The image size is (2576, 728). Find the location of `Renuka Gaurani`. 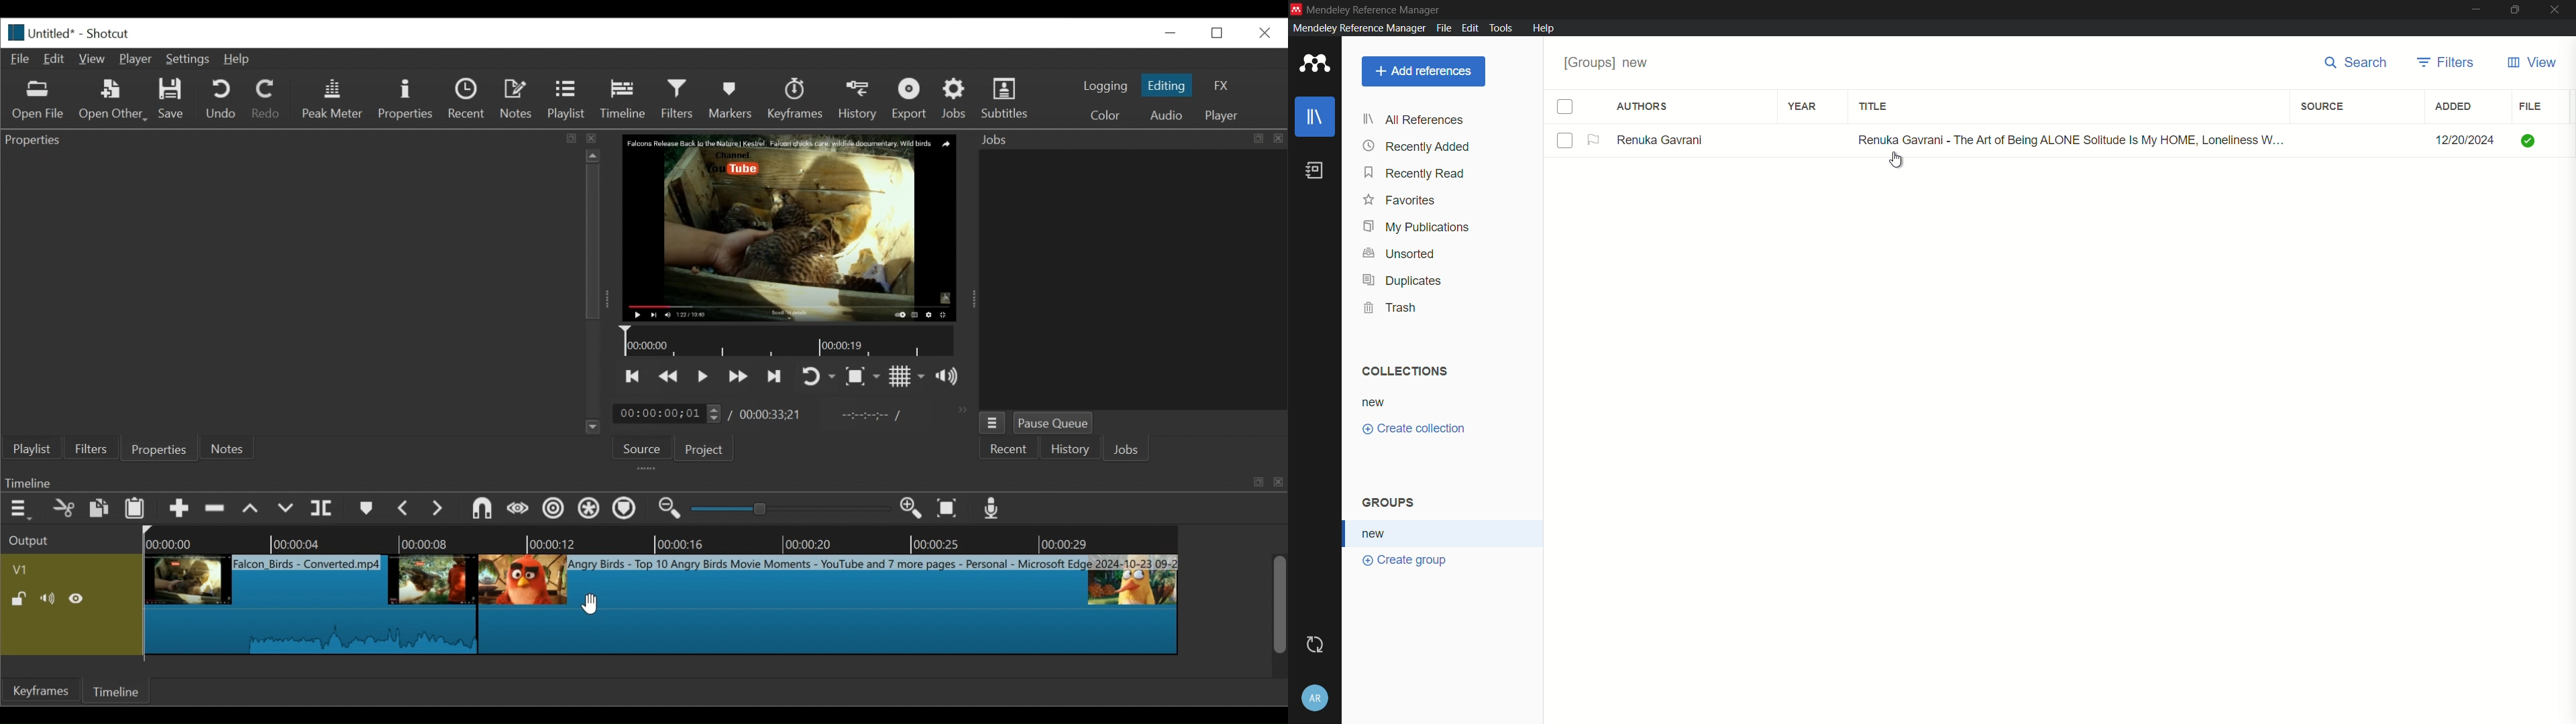

Renuka Gaurani is located at coordinates (1665, 140).